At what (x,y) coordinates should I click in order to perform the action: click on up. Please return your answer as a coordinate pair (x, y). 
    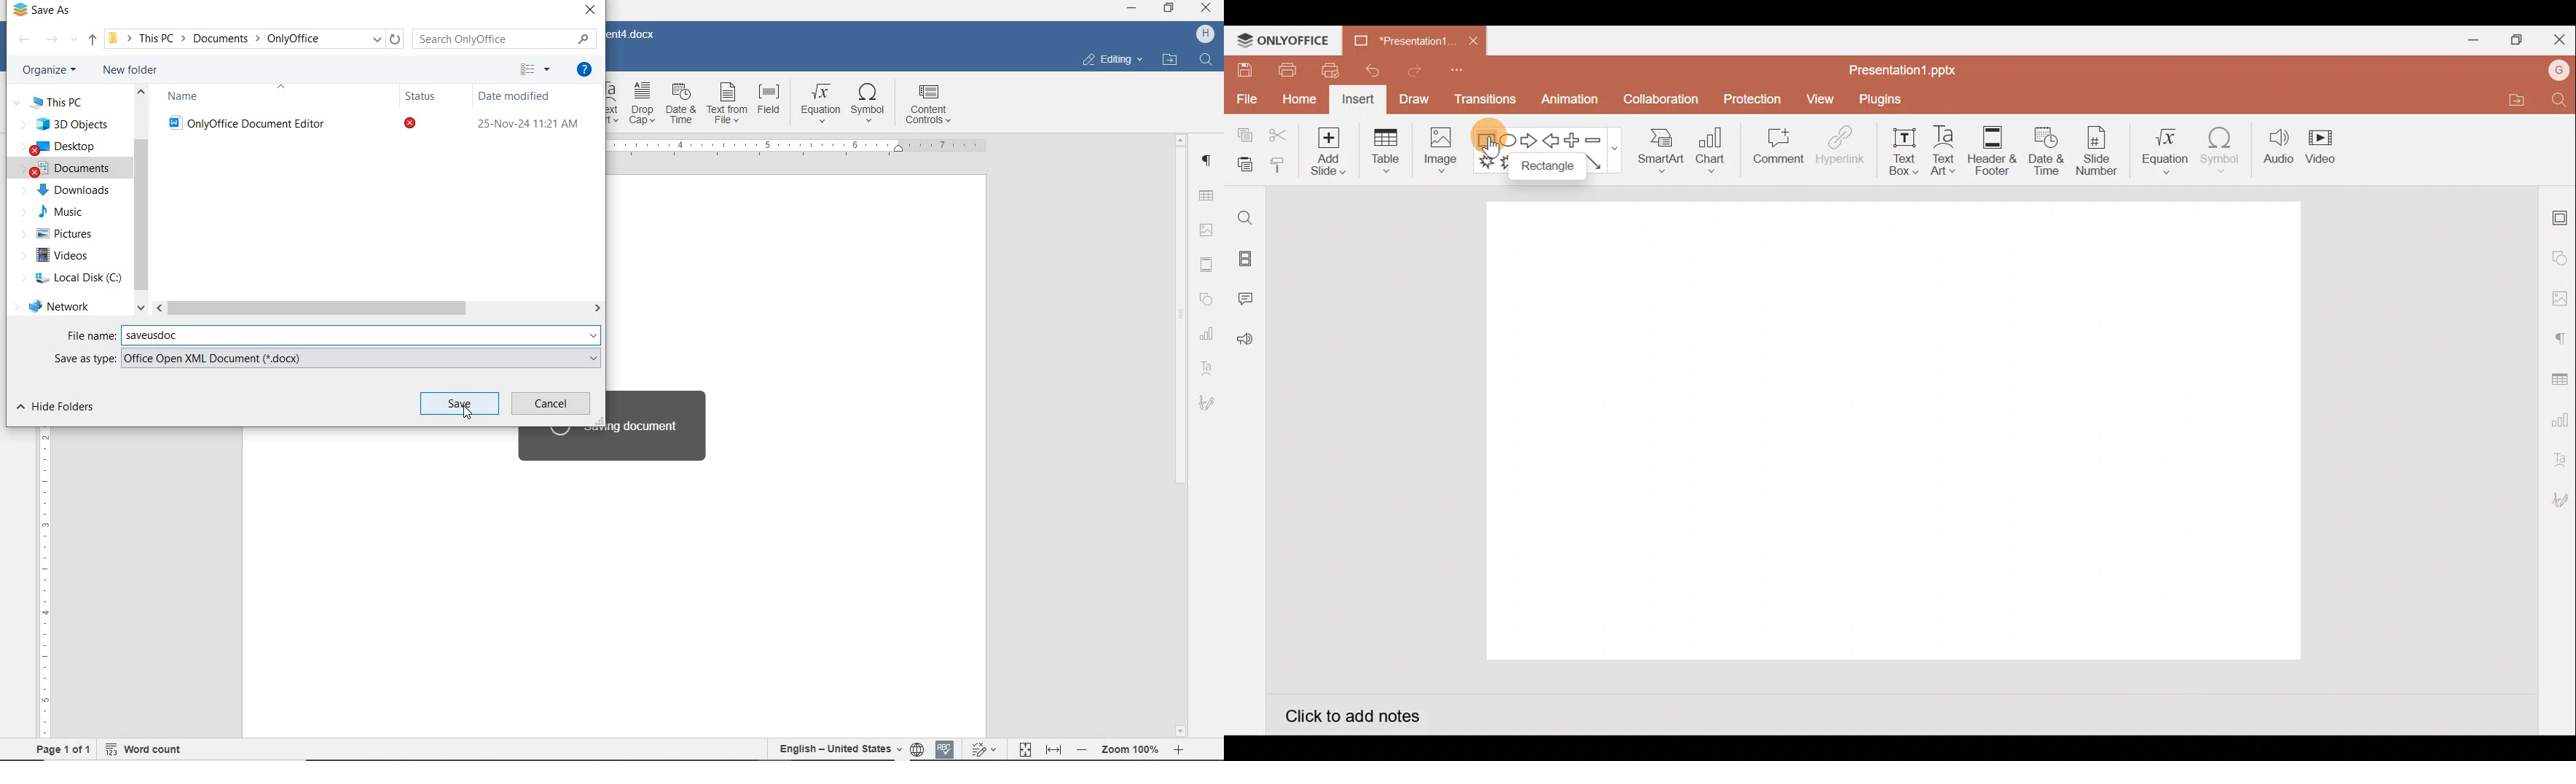
    Looking at the image, I should click on (85, 39).